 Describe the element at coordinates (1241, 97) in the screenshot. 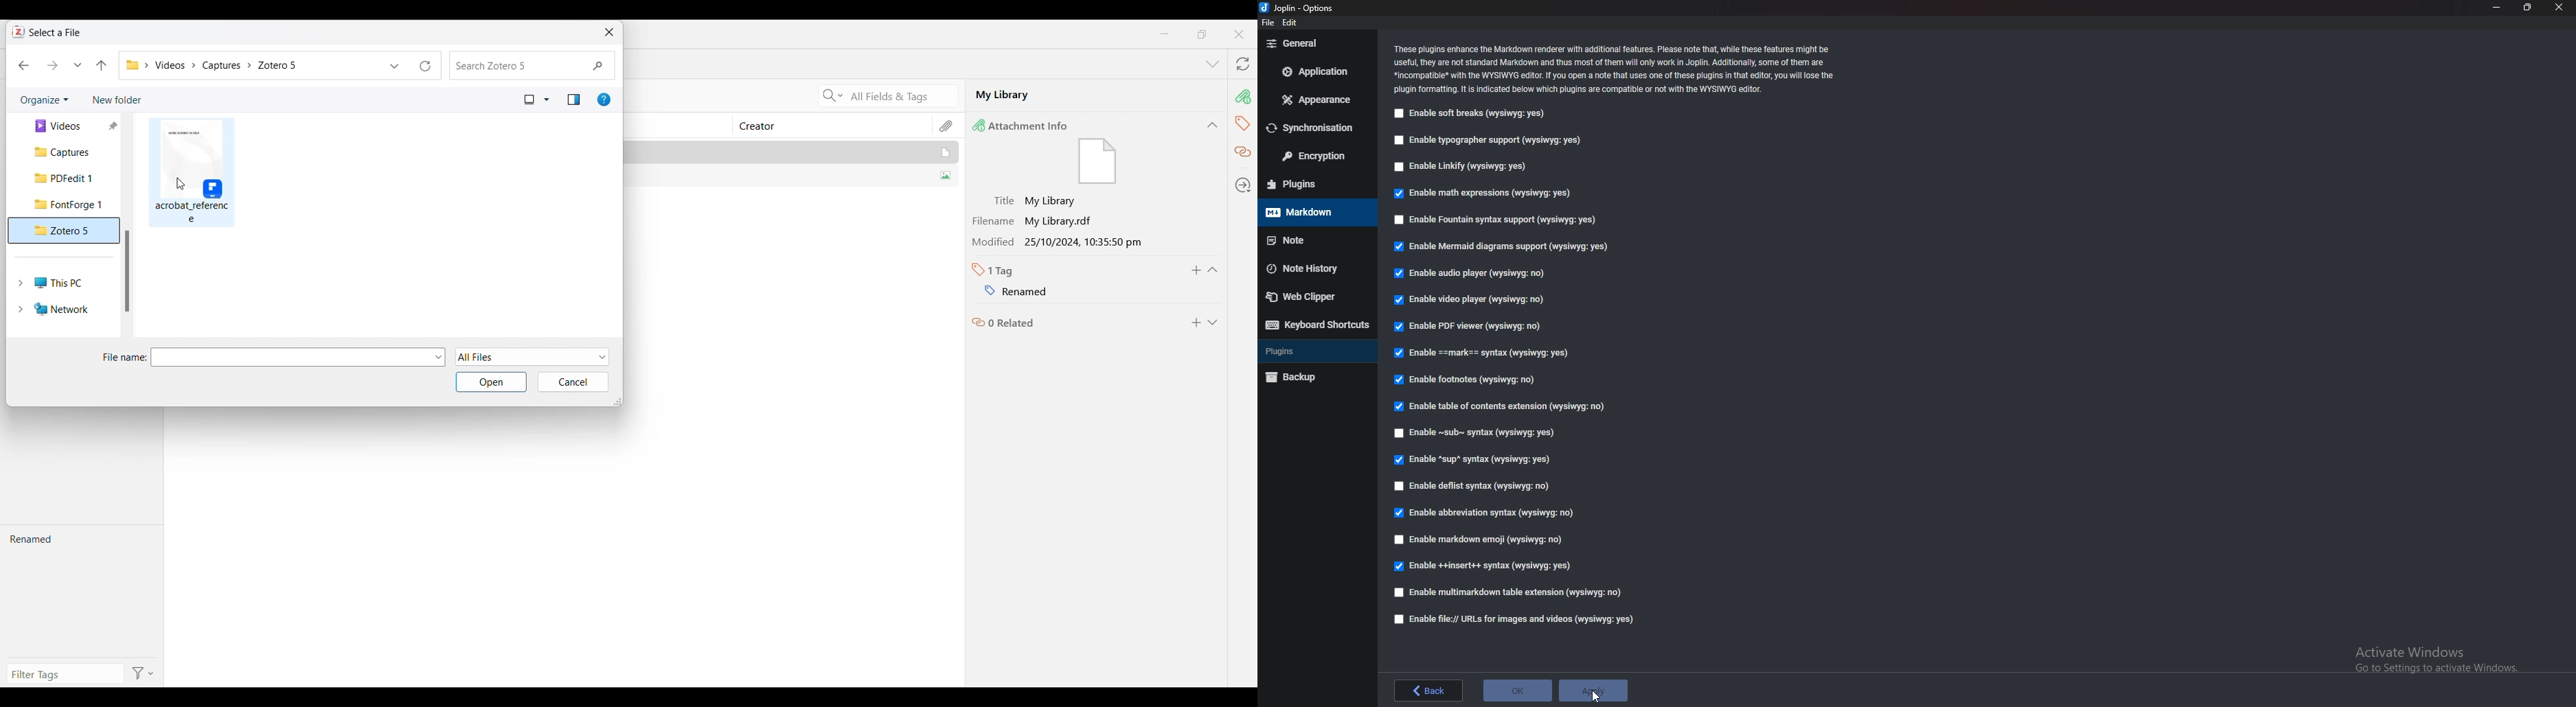

I see `Attachment info` at that location.